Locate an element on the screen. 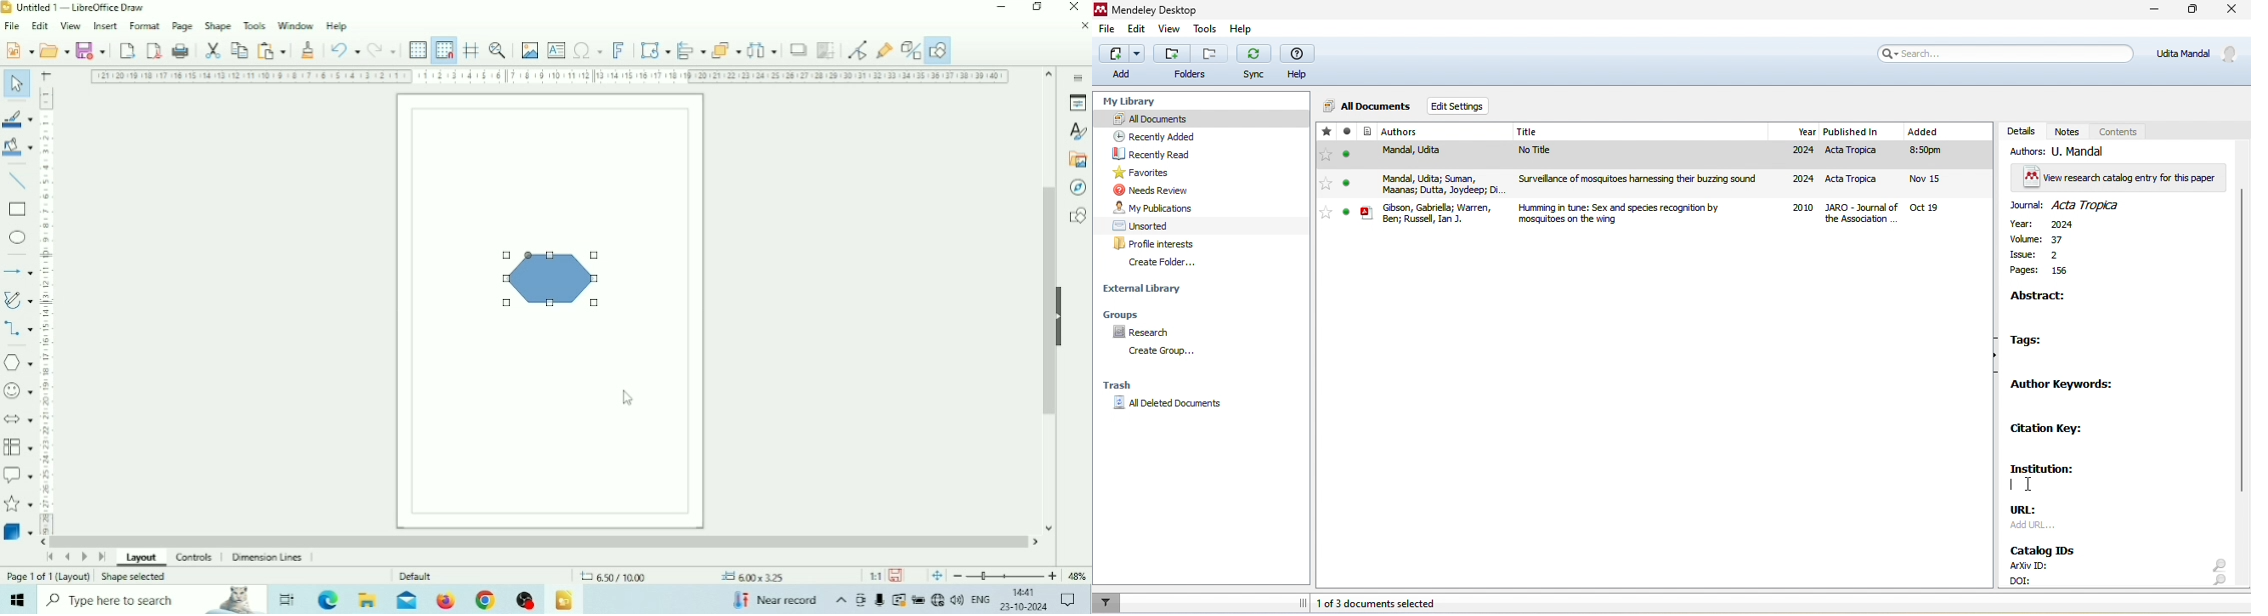  Shadow is located at coordinates (798, 50).